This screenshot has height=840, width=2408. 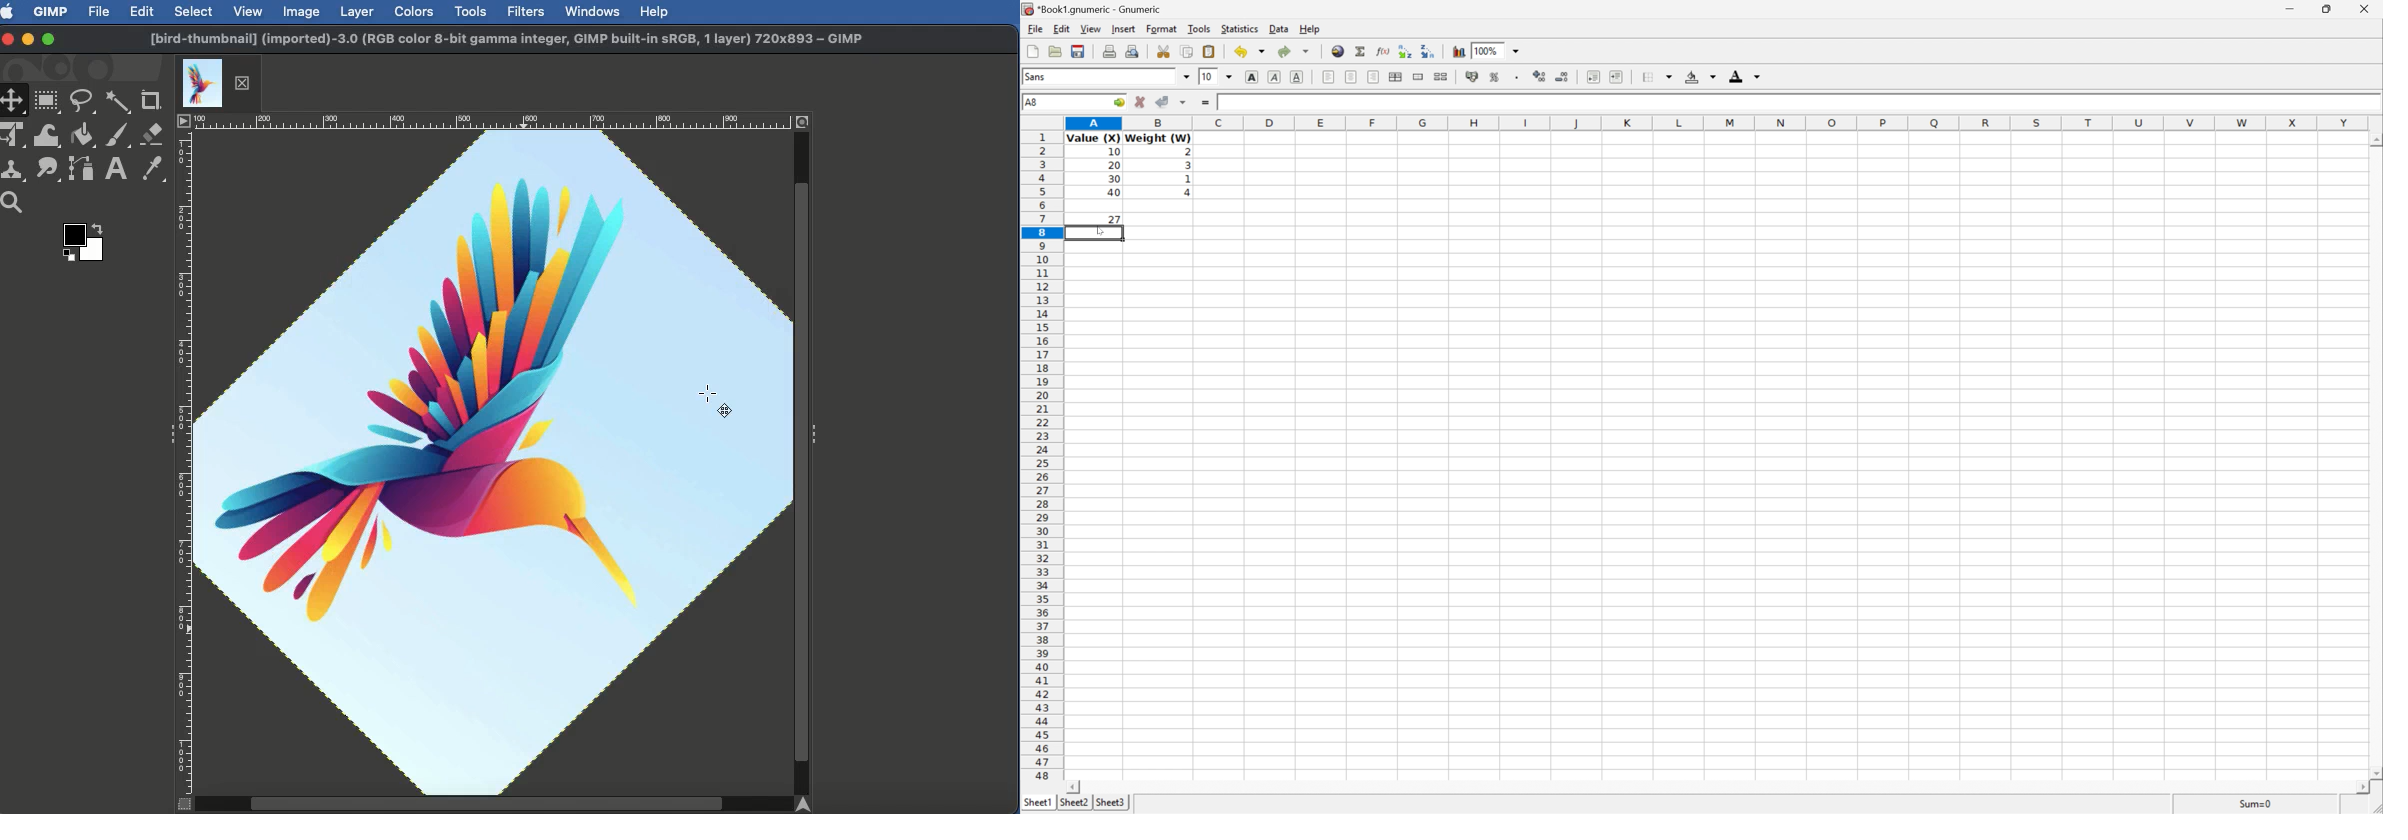 I want to click on 100%, so click(x=1486, y=50).